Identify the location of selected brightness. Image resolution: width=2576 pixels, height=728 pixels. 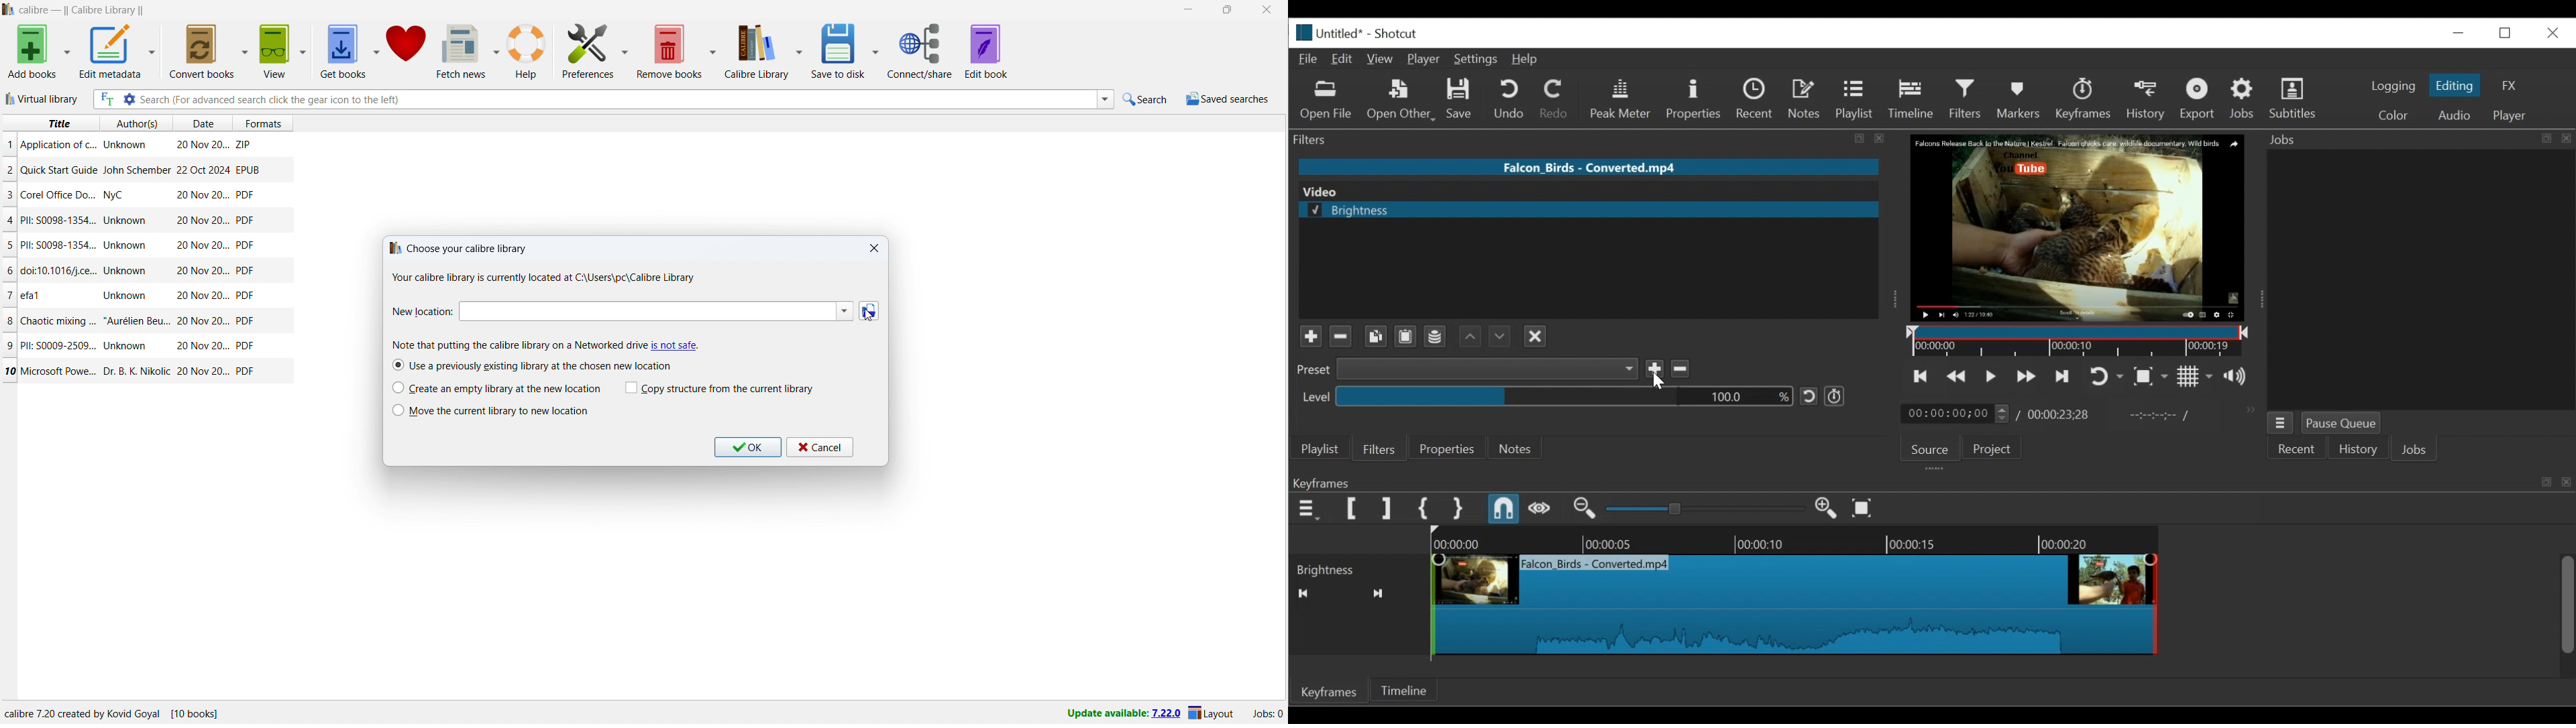
(1589, 210).